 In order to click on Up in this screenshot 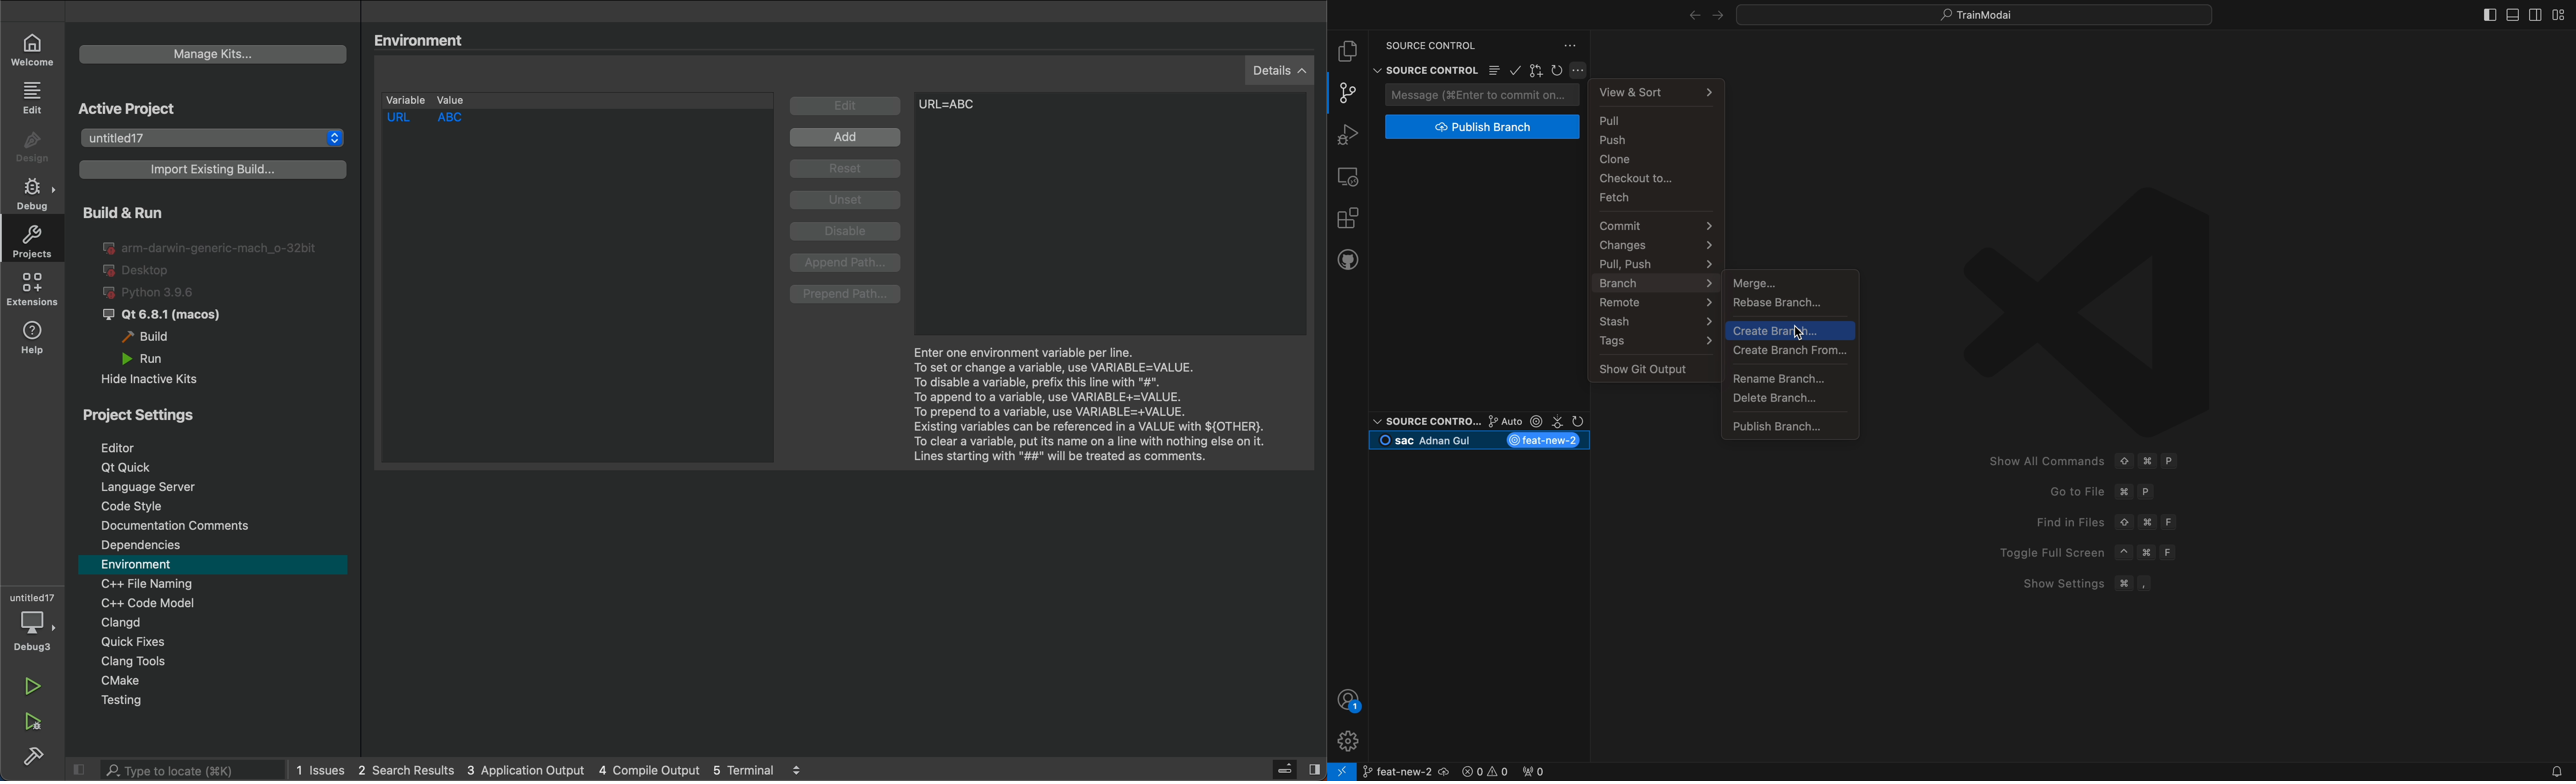, I will do `click(2124, 523)`.